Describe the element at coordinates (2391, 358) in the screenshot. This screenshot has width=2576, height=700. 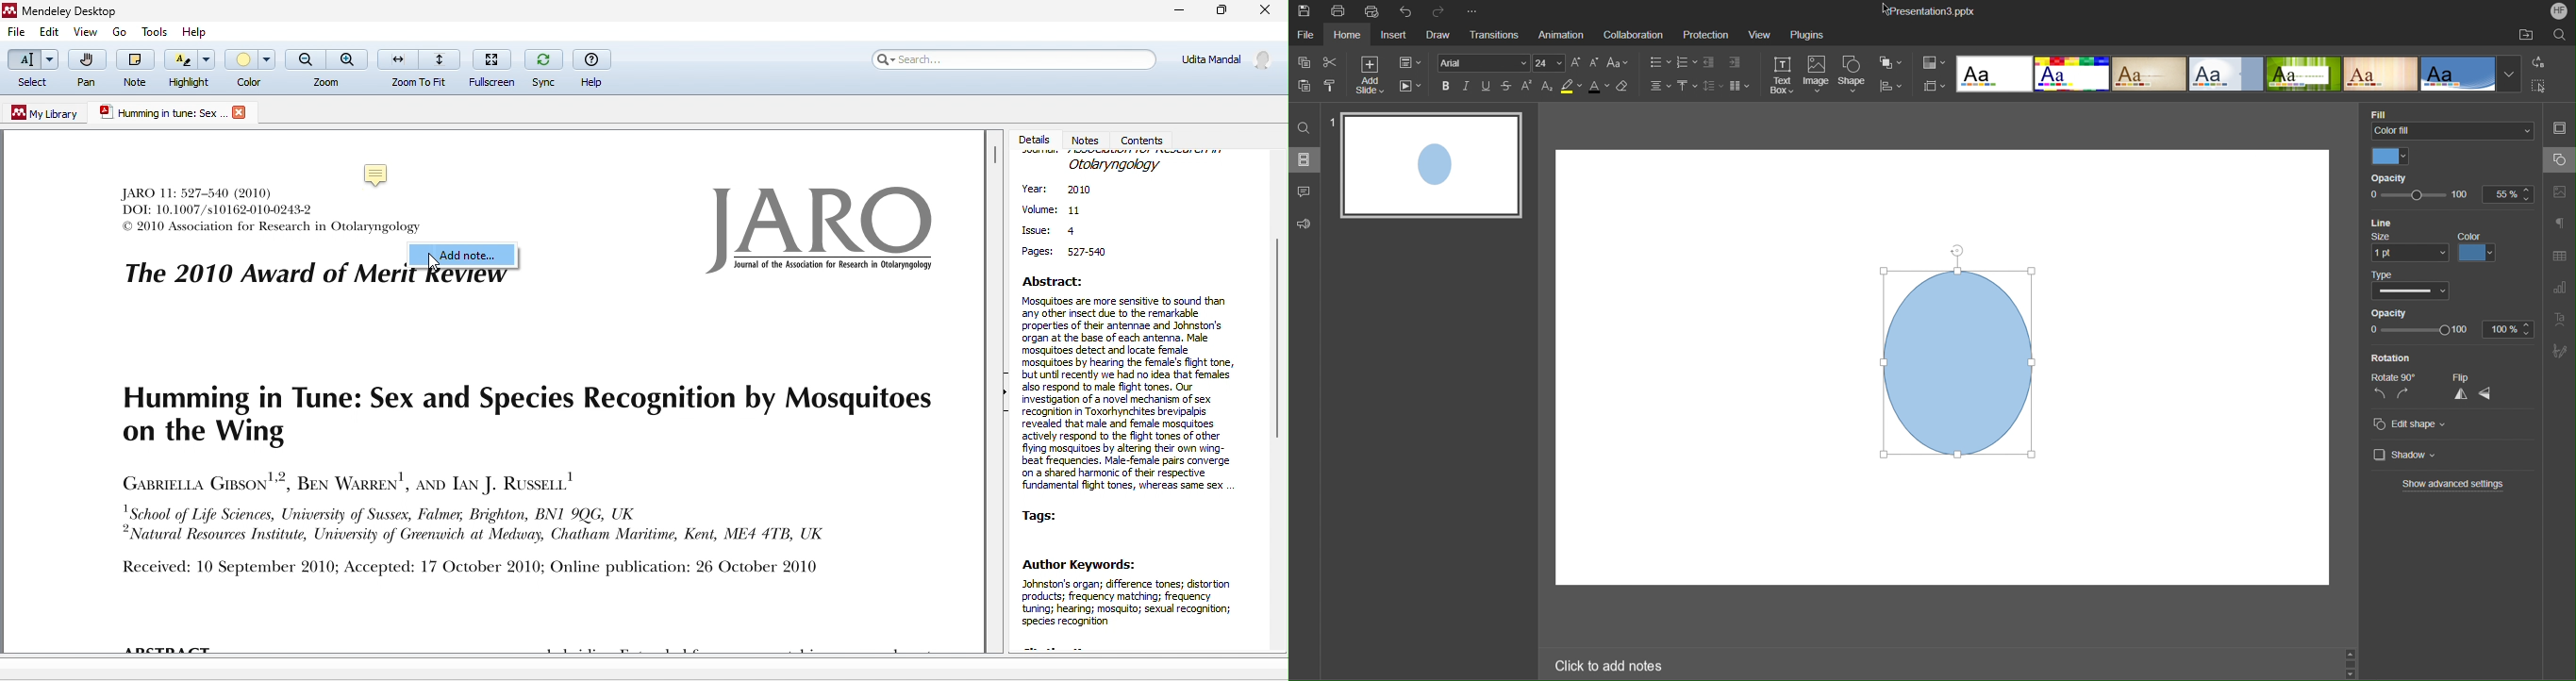
I see `Rotation` at that location.